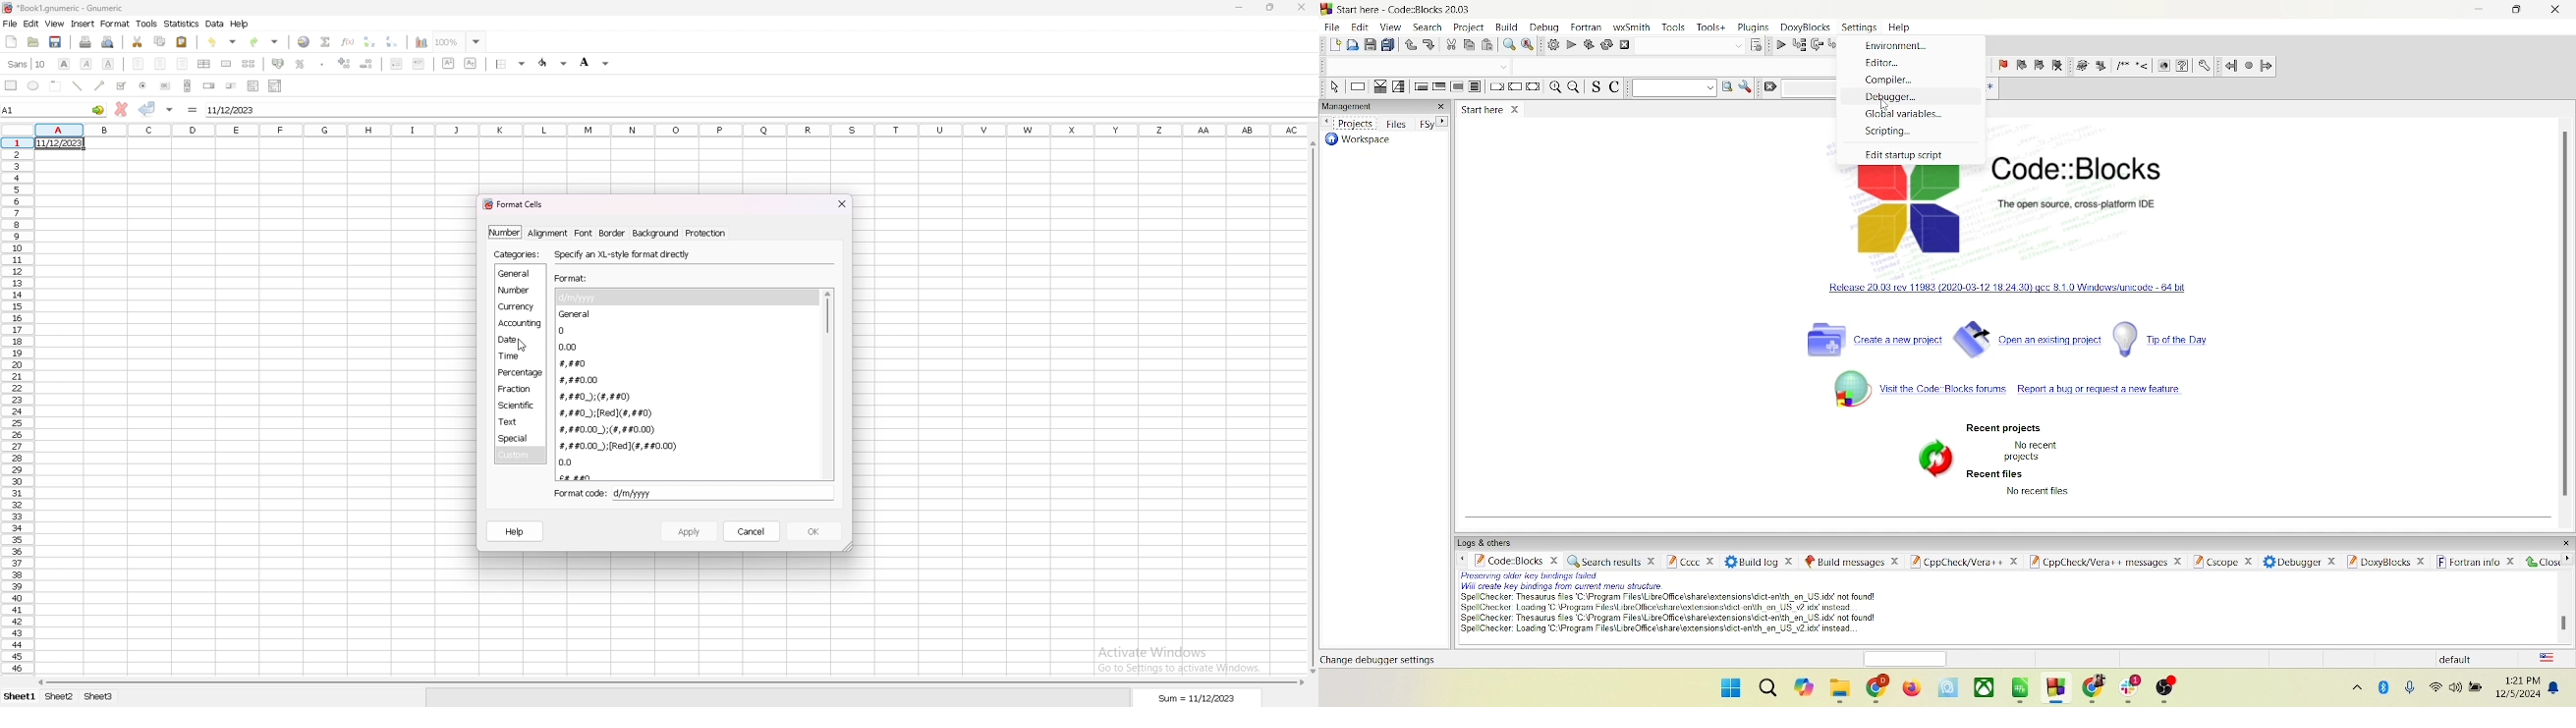  What do you see at coordinates (518, 255) in the screenshot?
I see `categories` at bounding box center [518, 255].